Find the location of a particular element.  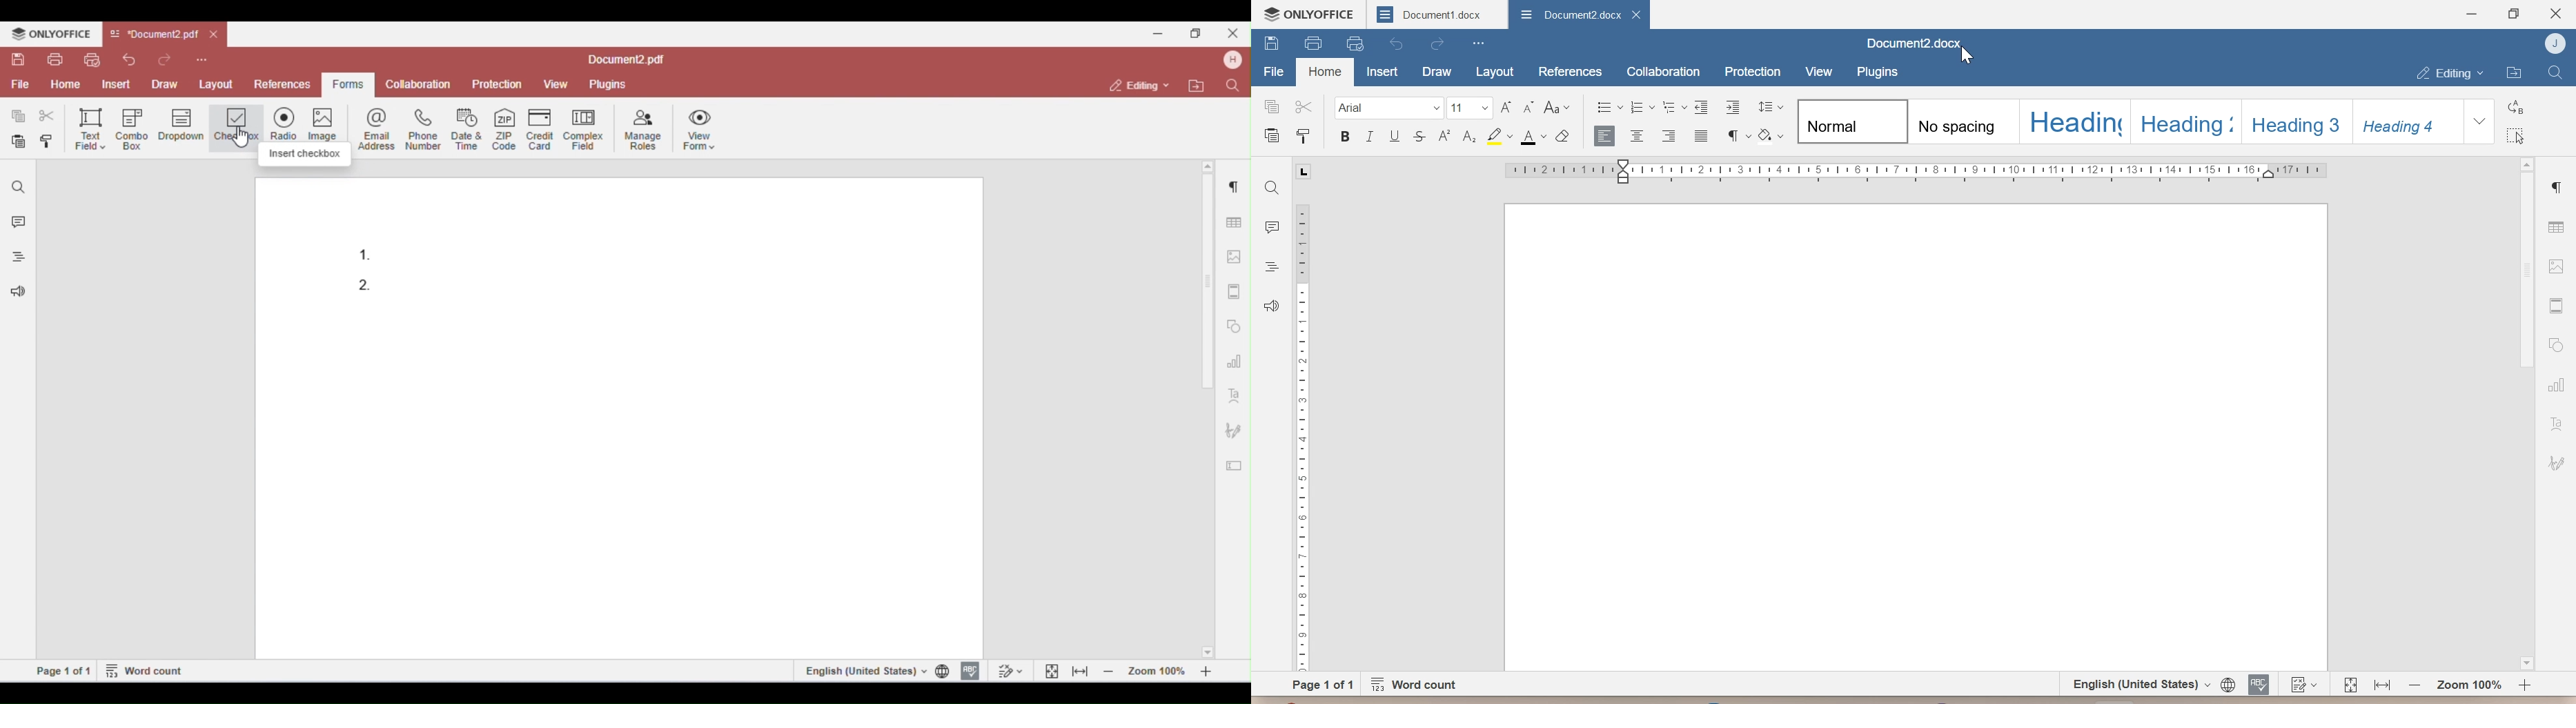

Font size is located at coordinates (1471, 110).